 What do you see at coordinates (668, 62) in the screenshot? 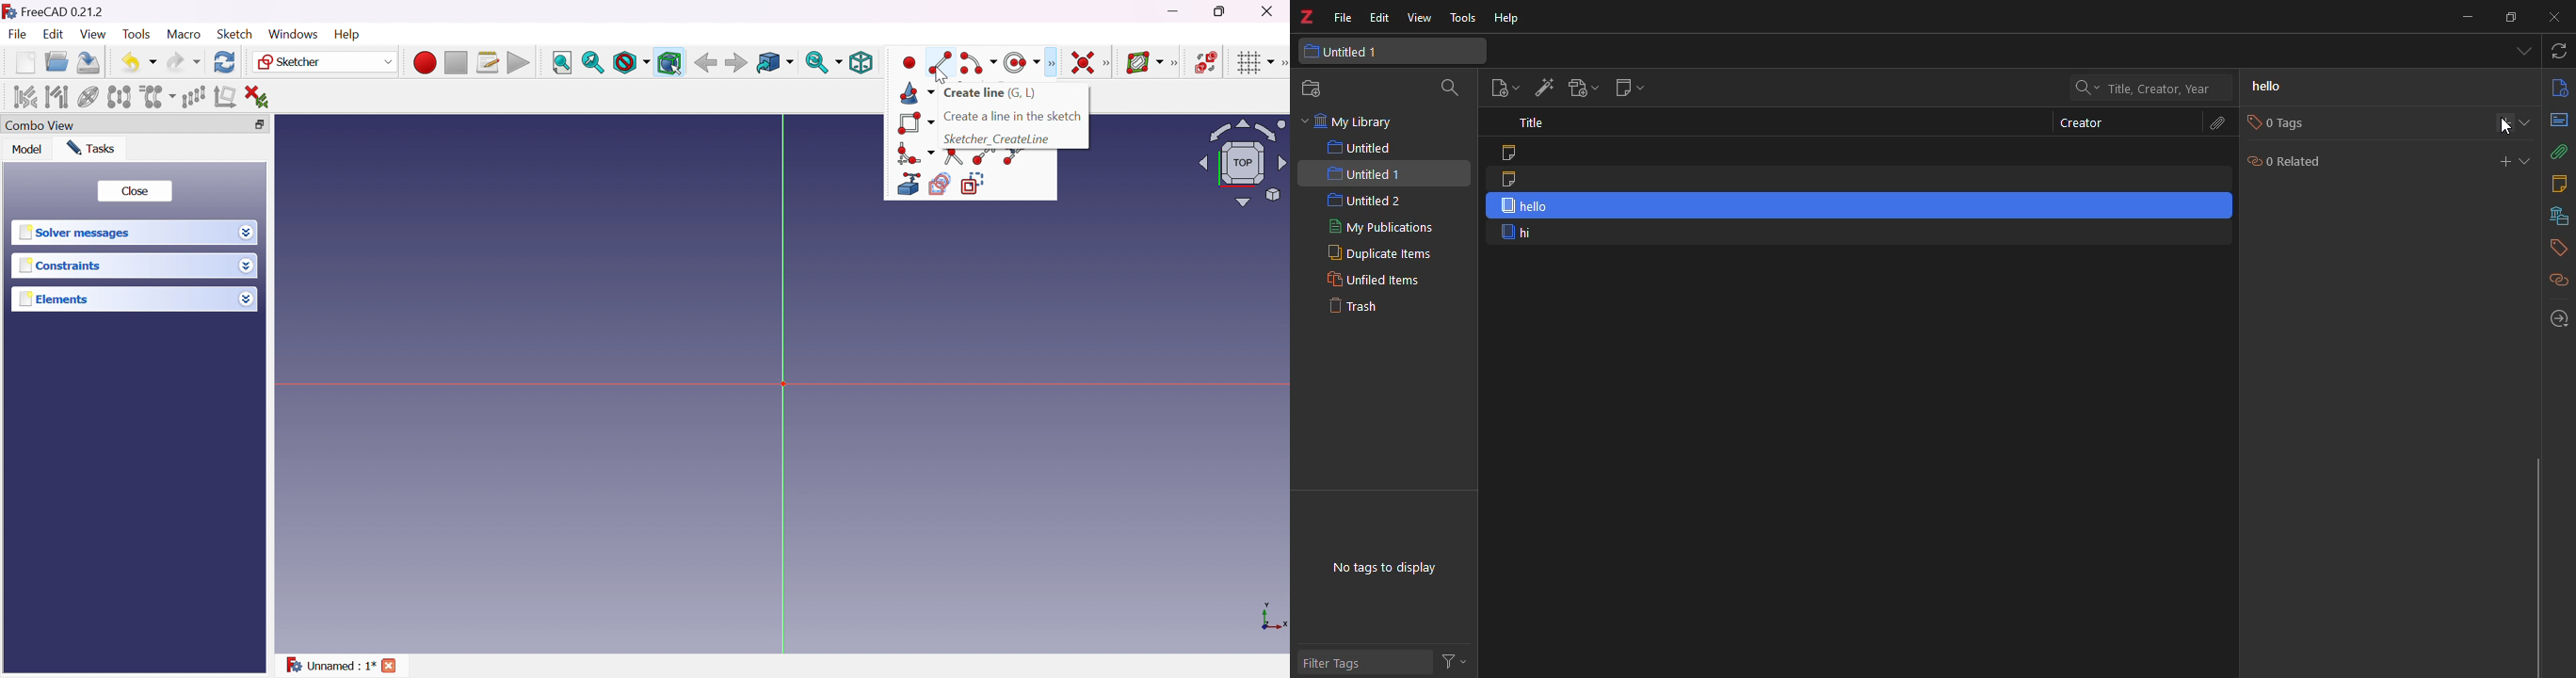
I see `Bounding box` at bounding box center [668, 62].